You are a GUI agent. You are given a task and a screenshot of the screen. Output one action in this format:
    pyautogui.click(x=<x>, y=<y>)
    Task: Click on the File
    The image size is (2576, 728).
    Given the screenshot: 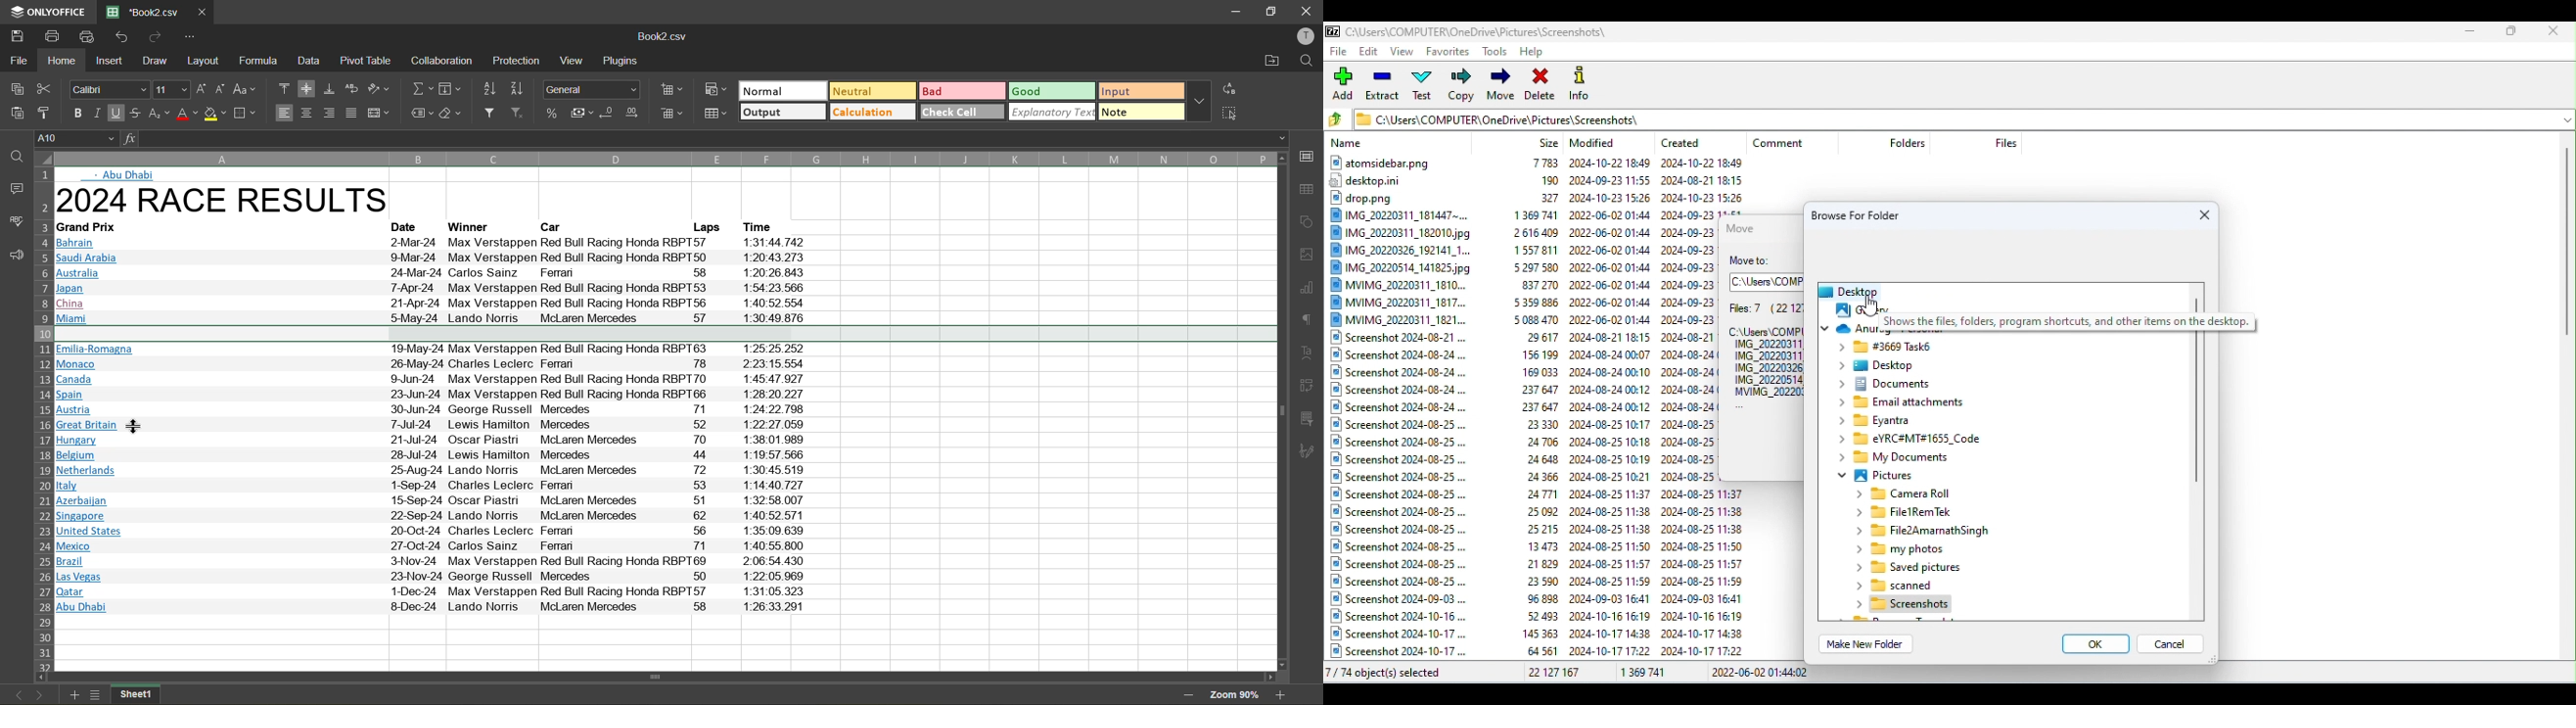 What is the action you would take?
    pyautogui.click(x=1928, y=532)
    